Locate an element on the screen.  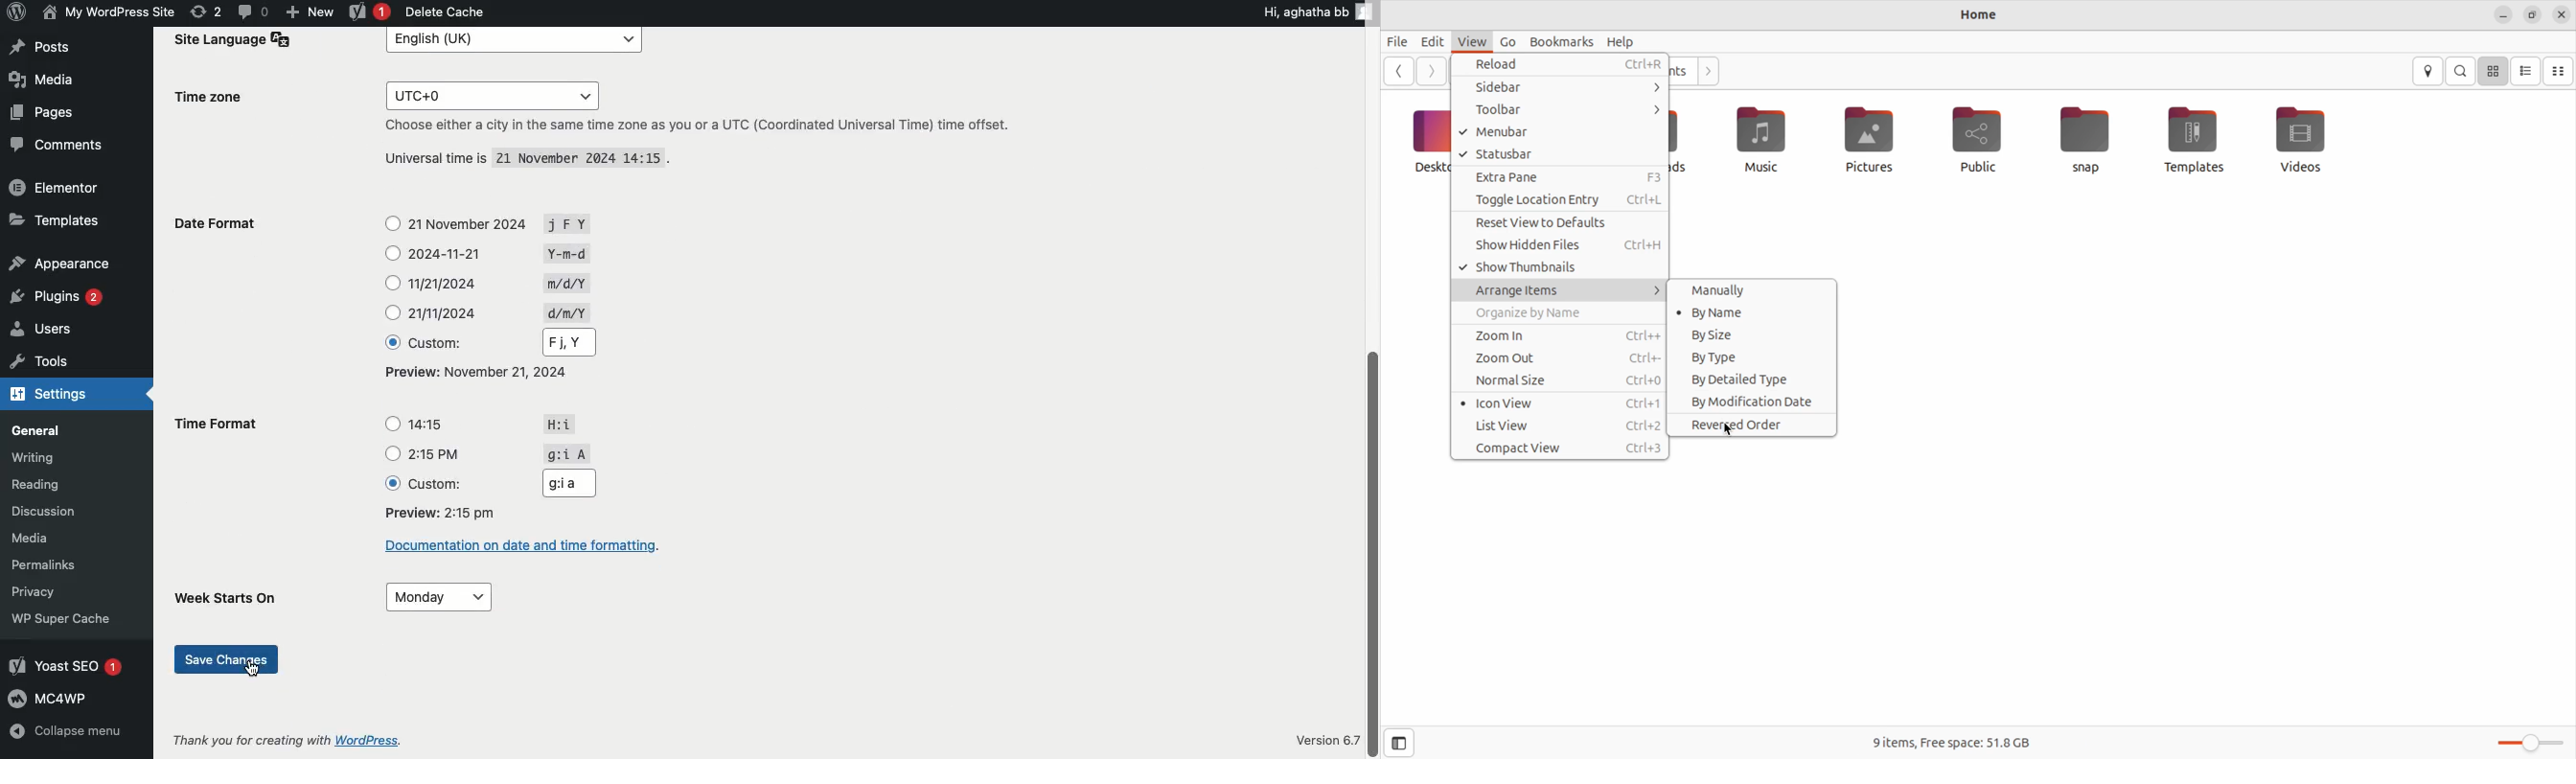
open side bar is located at coordinates (1395, 744).